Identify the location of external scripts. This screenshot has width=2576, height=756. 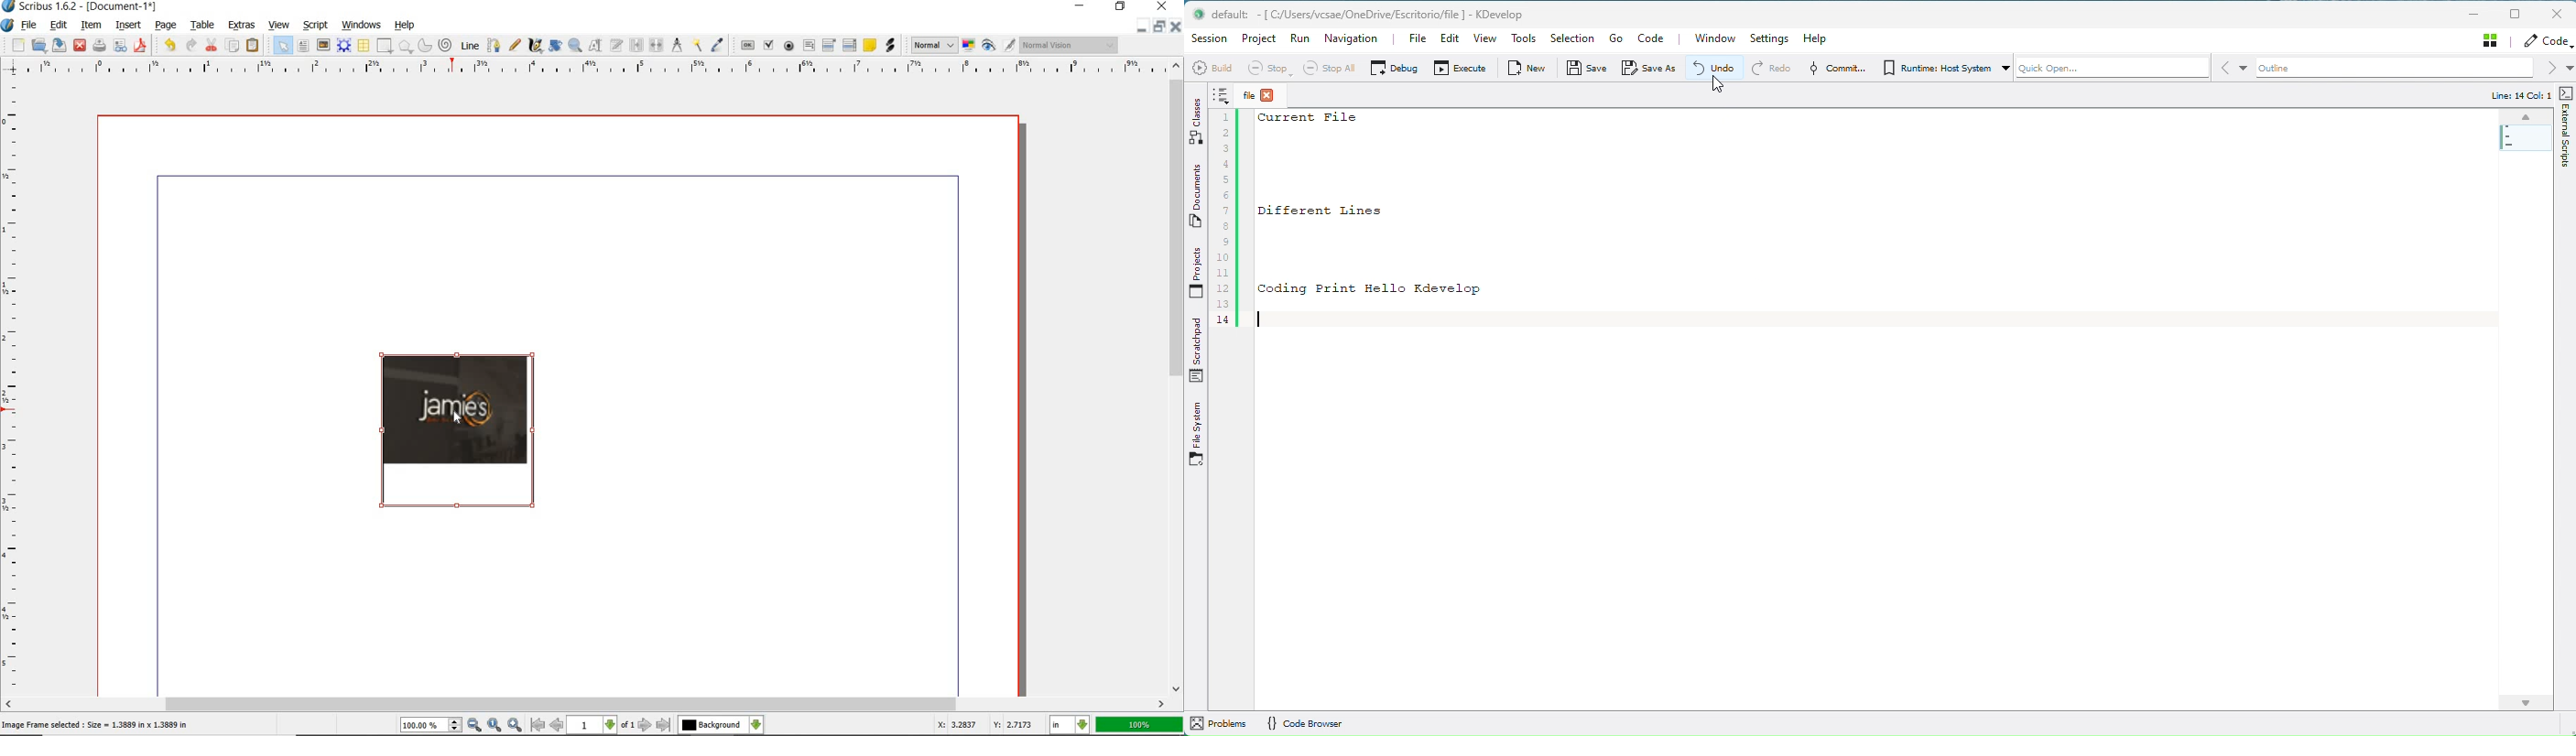
(2567, 139).